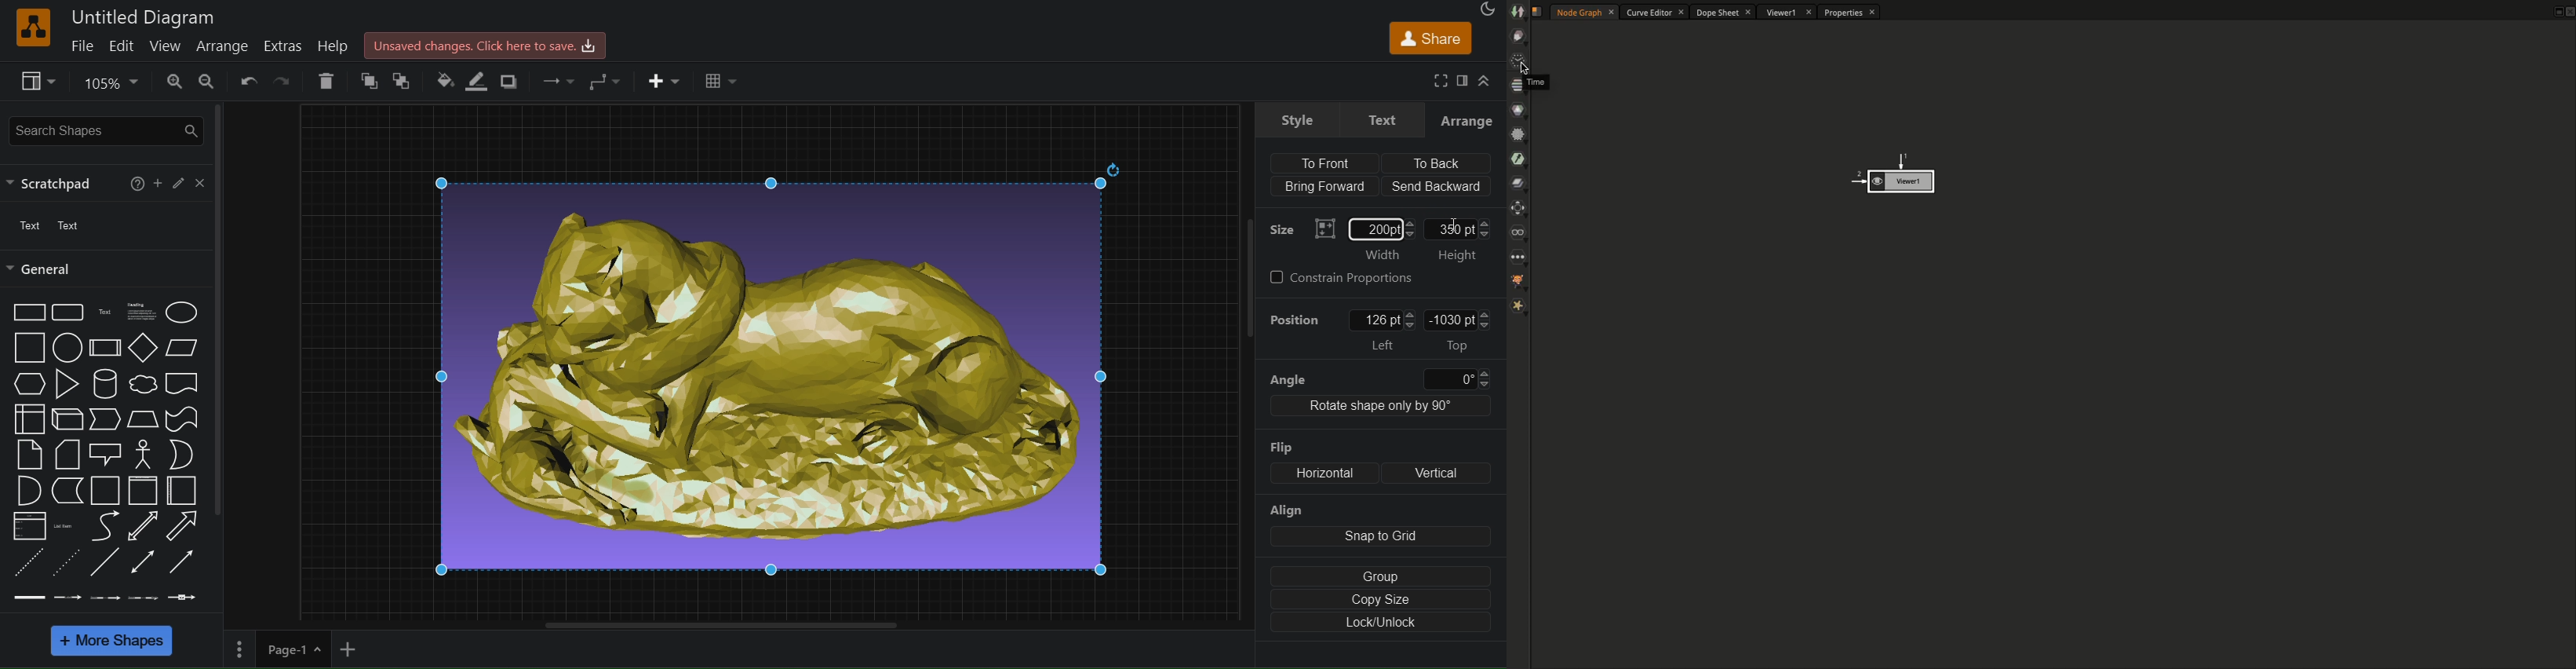 The width and height of the screenshot is (2576, 672). Describe the element at coordinates (155, 184) in the screenshot. I see `Add` at that location.